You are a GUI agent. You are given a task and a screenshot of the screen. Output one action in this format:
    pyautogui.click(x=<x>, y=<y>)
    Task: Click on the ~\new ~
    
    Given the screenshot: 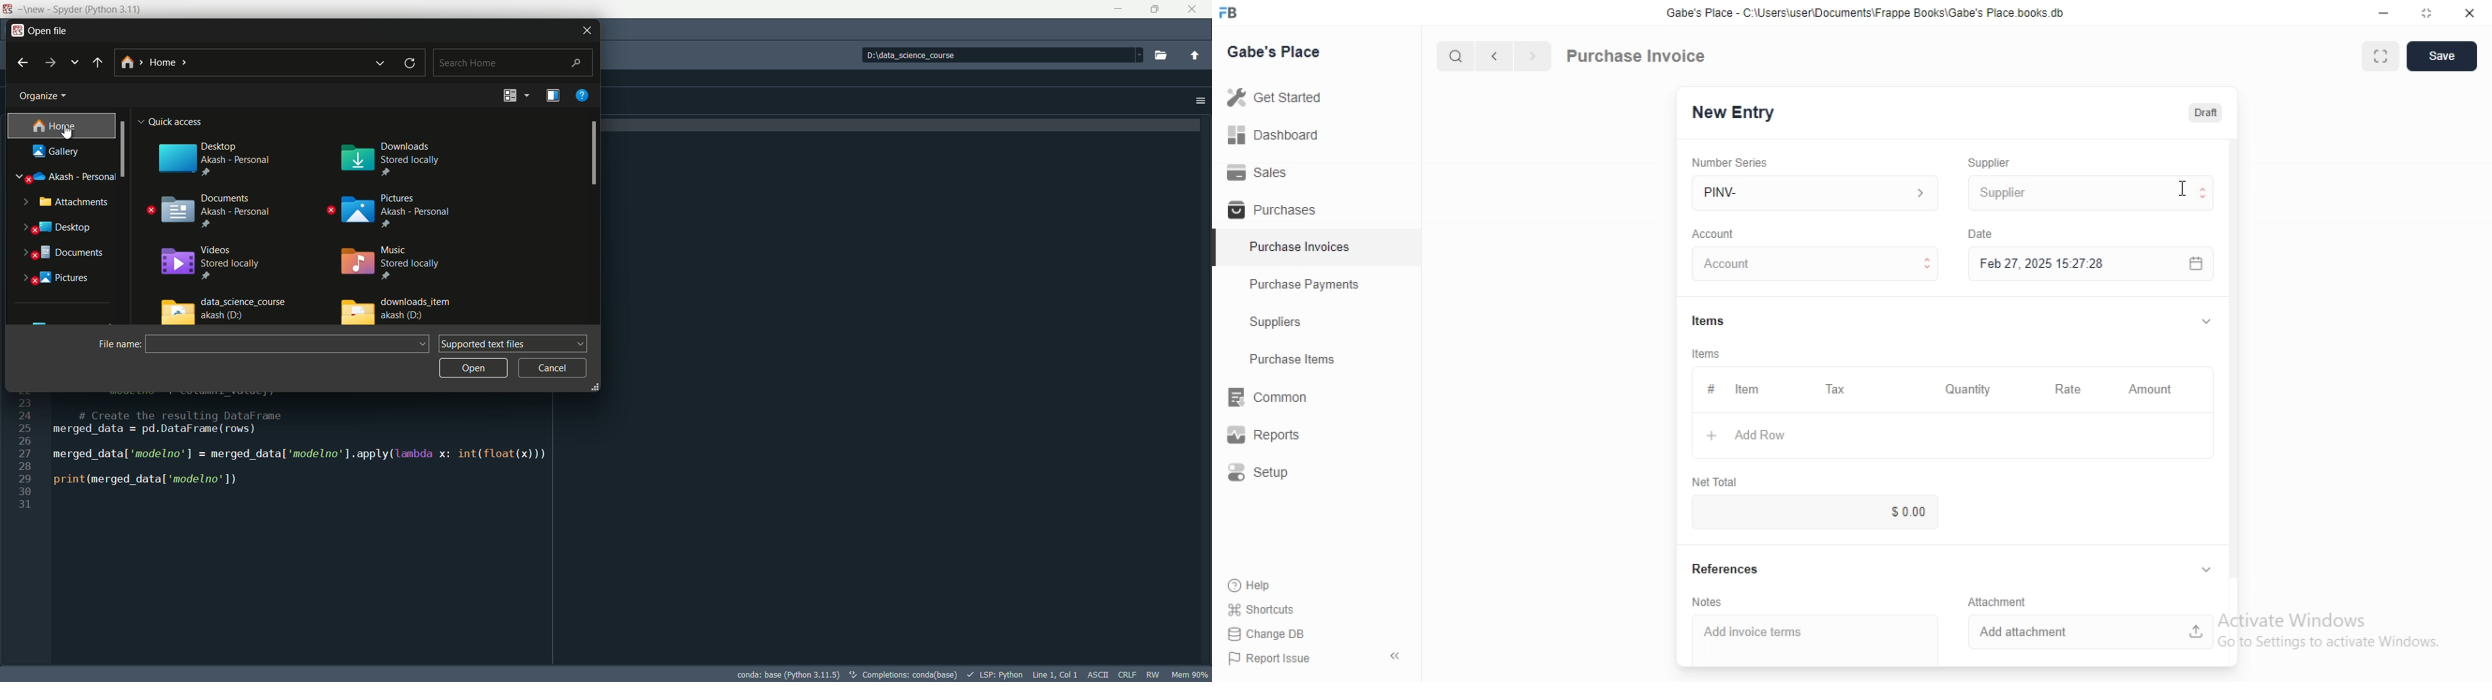 What is the action you would take?
    pyautogui.click(x=33, y=8)
    